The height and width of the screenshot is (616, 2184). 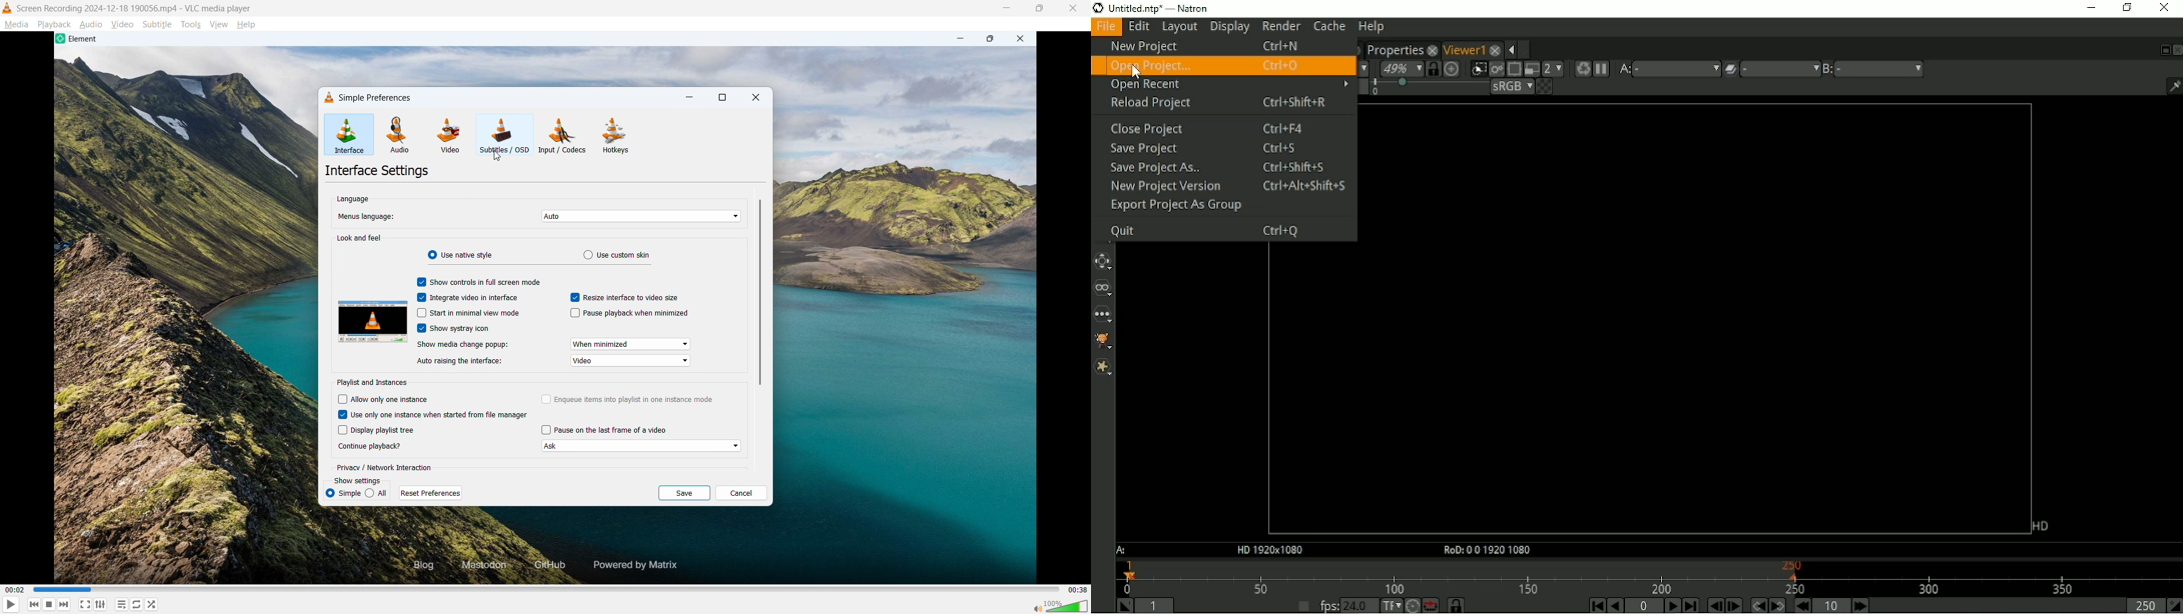 What do you see at coordinates (357, 481) in the screenshot?
I see `Show settings ` at bounding box center [357, 481].